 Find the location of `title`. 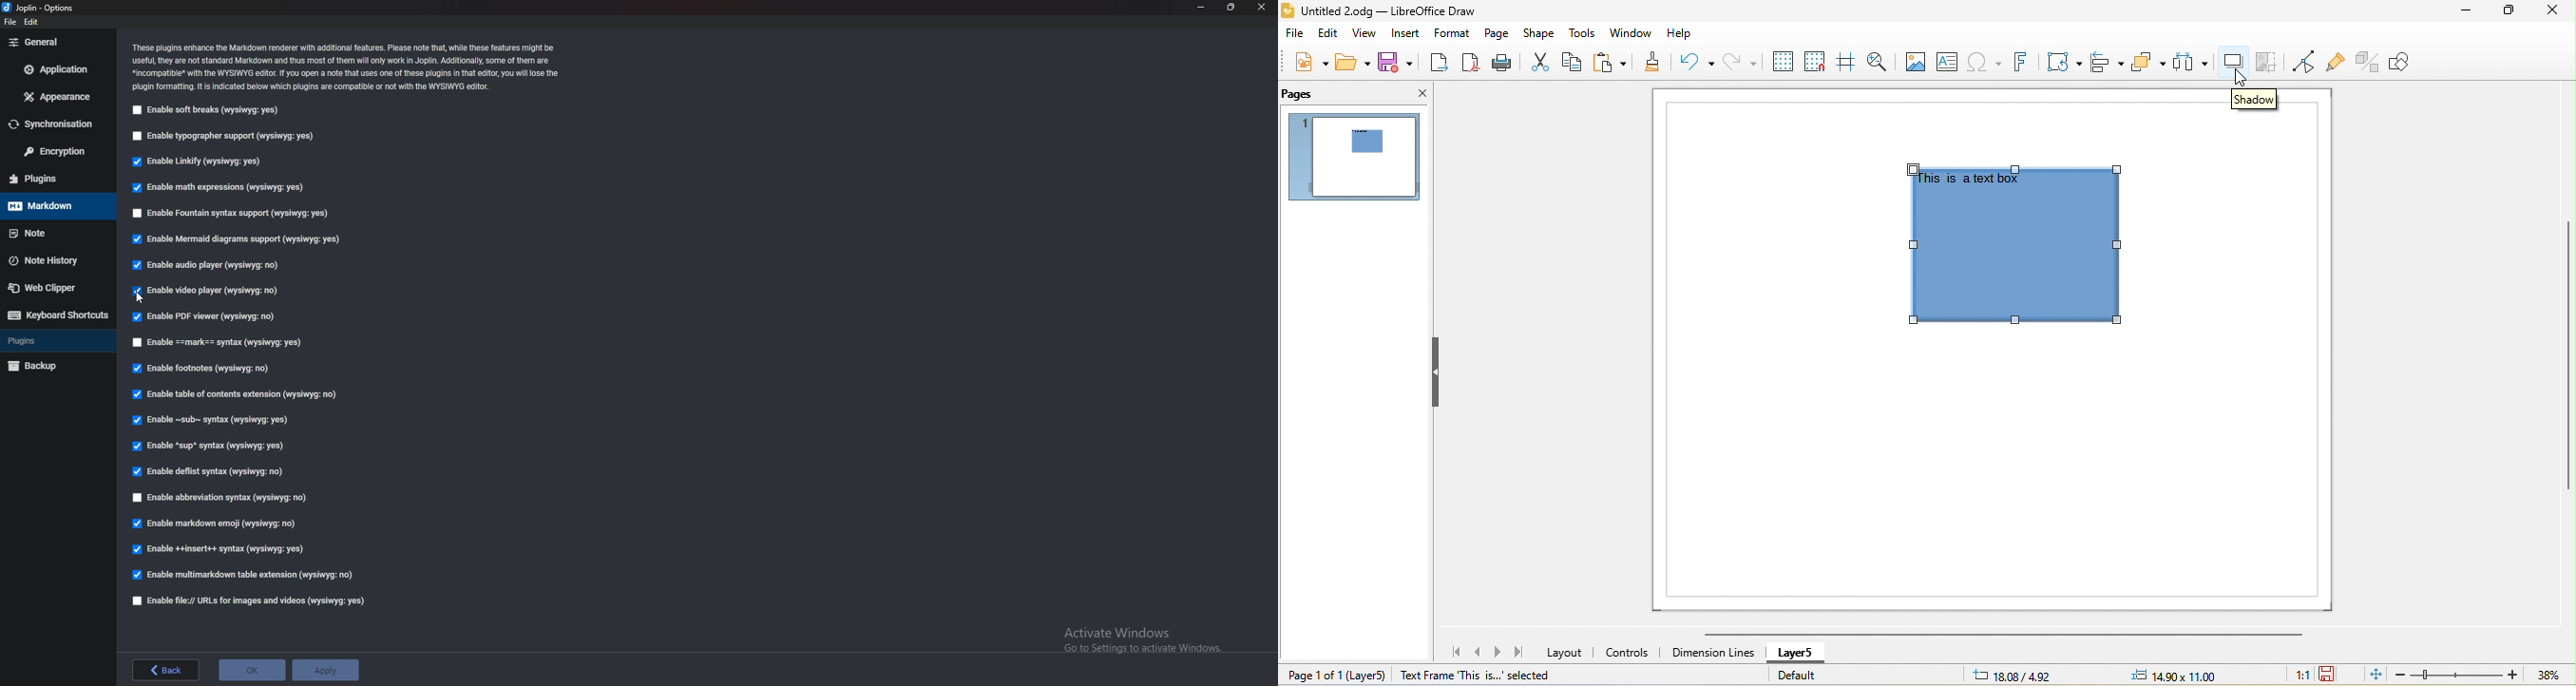

title is located at coordinates (1387, 11).